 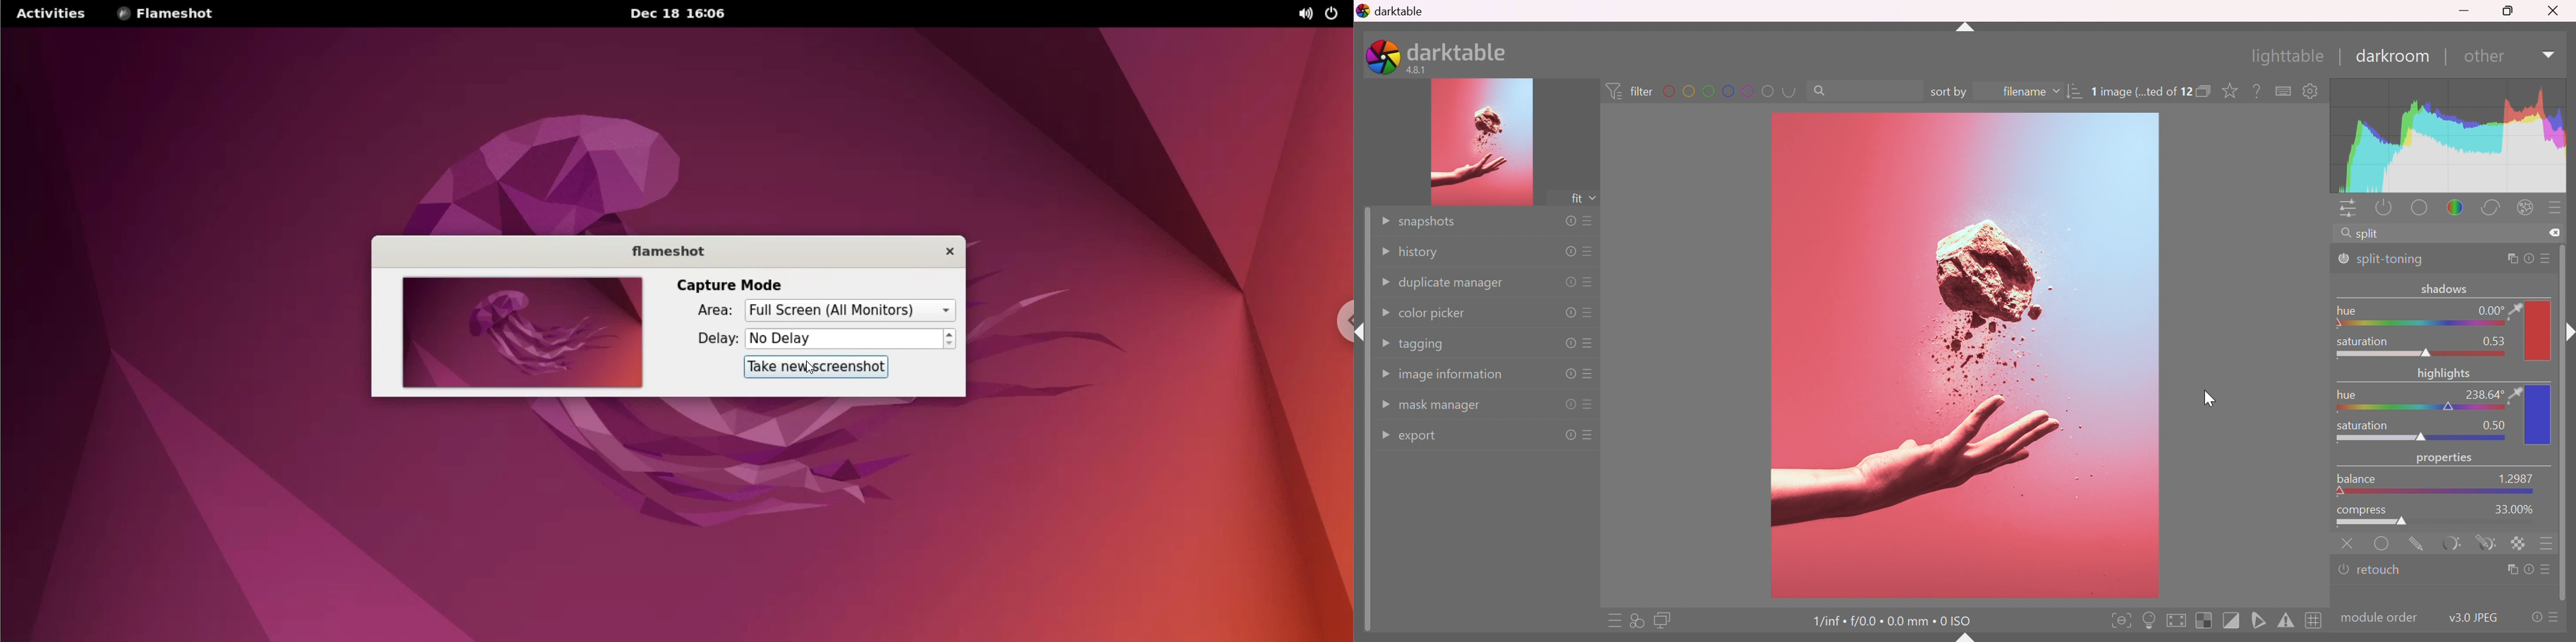 I want to click on 1/inf • f/0.0 • 0.0 mm • 0 ISO, so click(x=1884, y=622).